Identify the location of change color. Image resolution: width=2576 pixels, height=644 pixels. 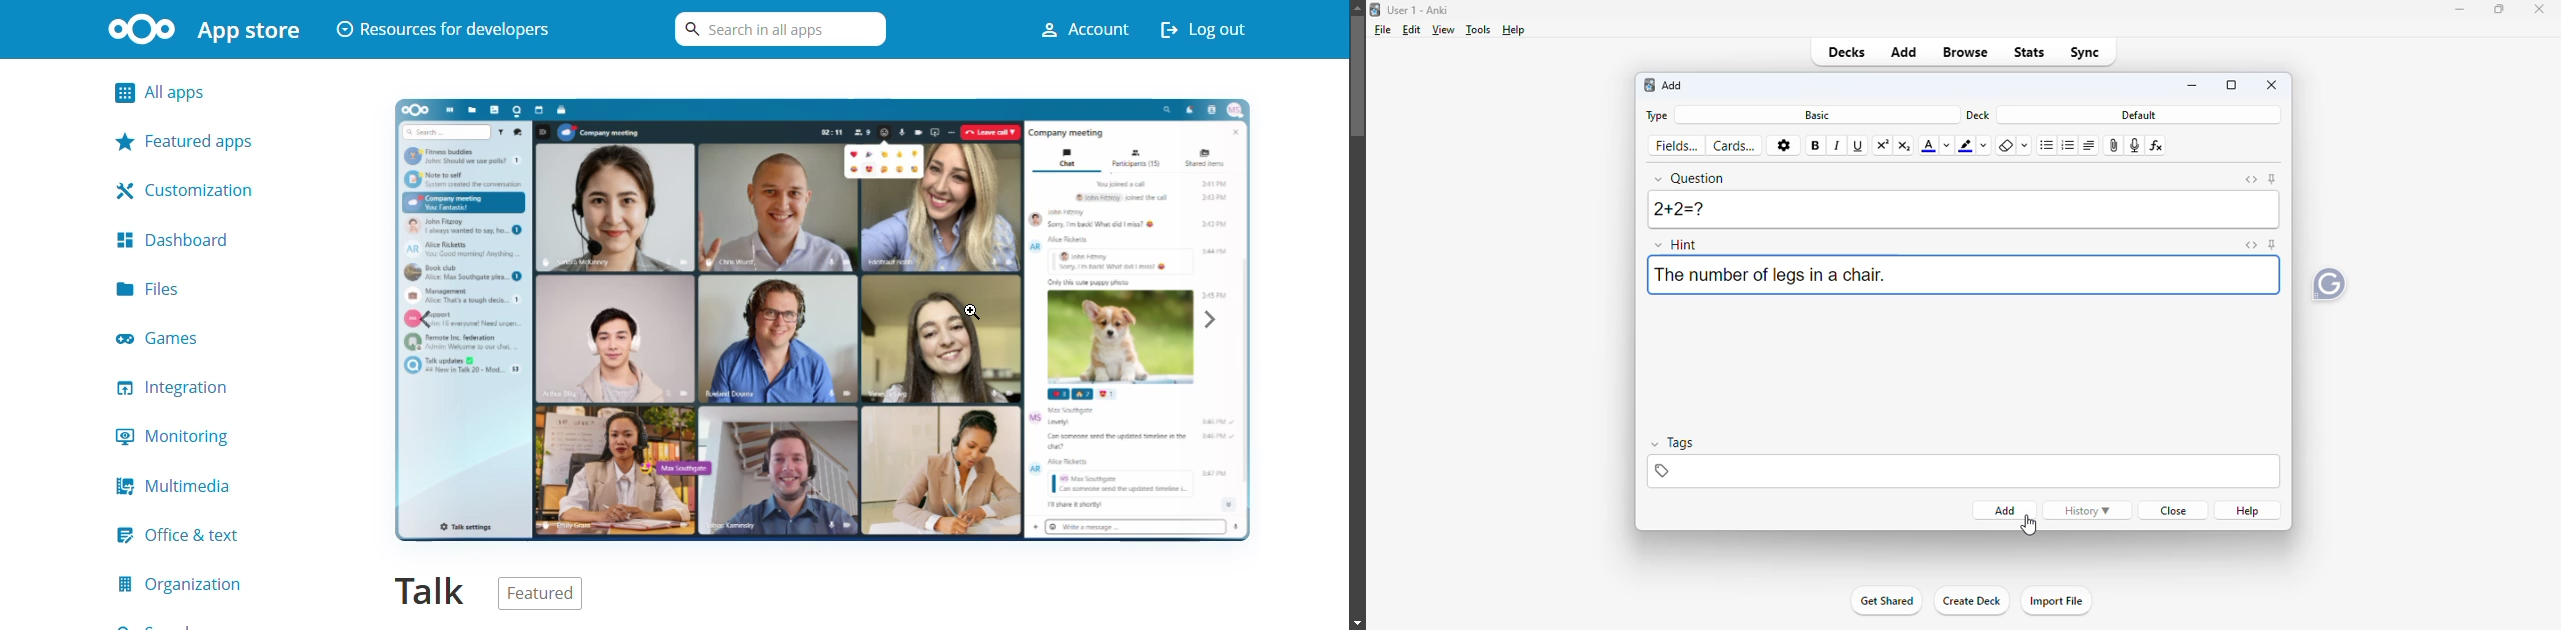
(1985, 146).